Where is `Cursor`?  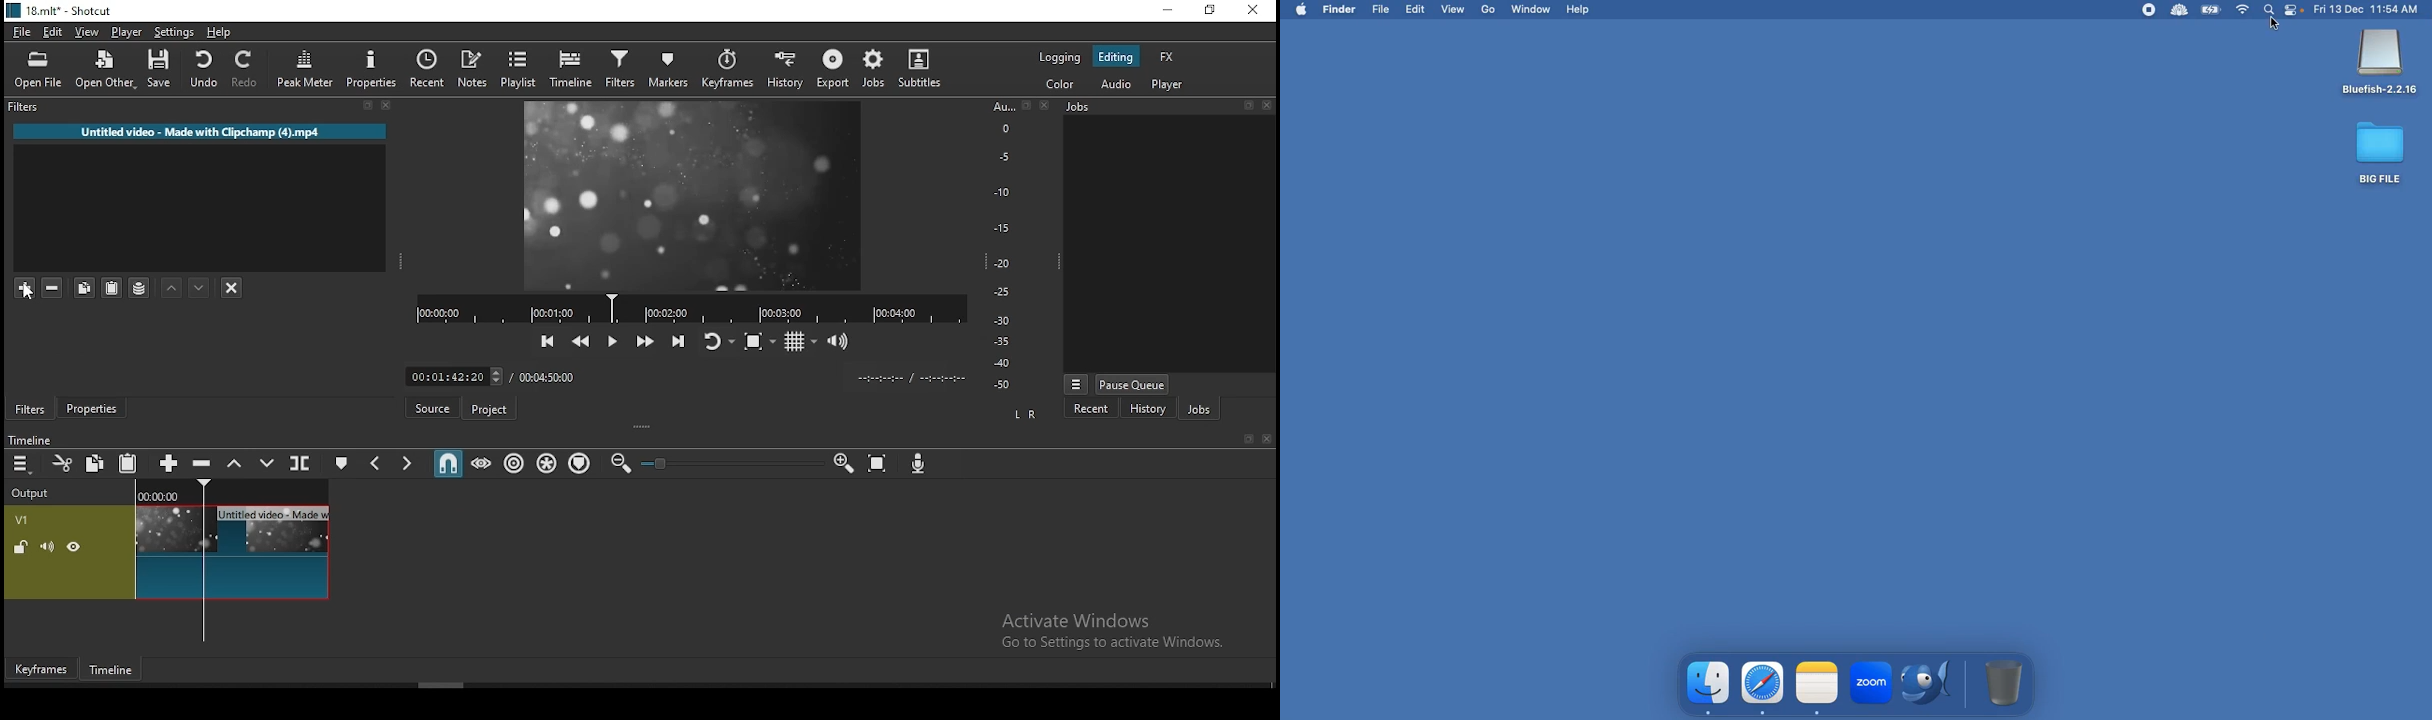
Cursor is located at coordinates (26, 293).